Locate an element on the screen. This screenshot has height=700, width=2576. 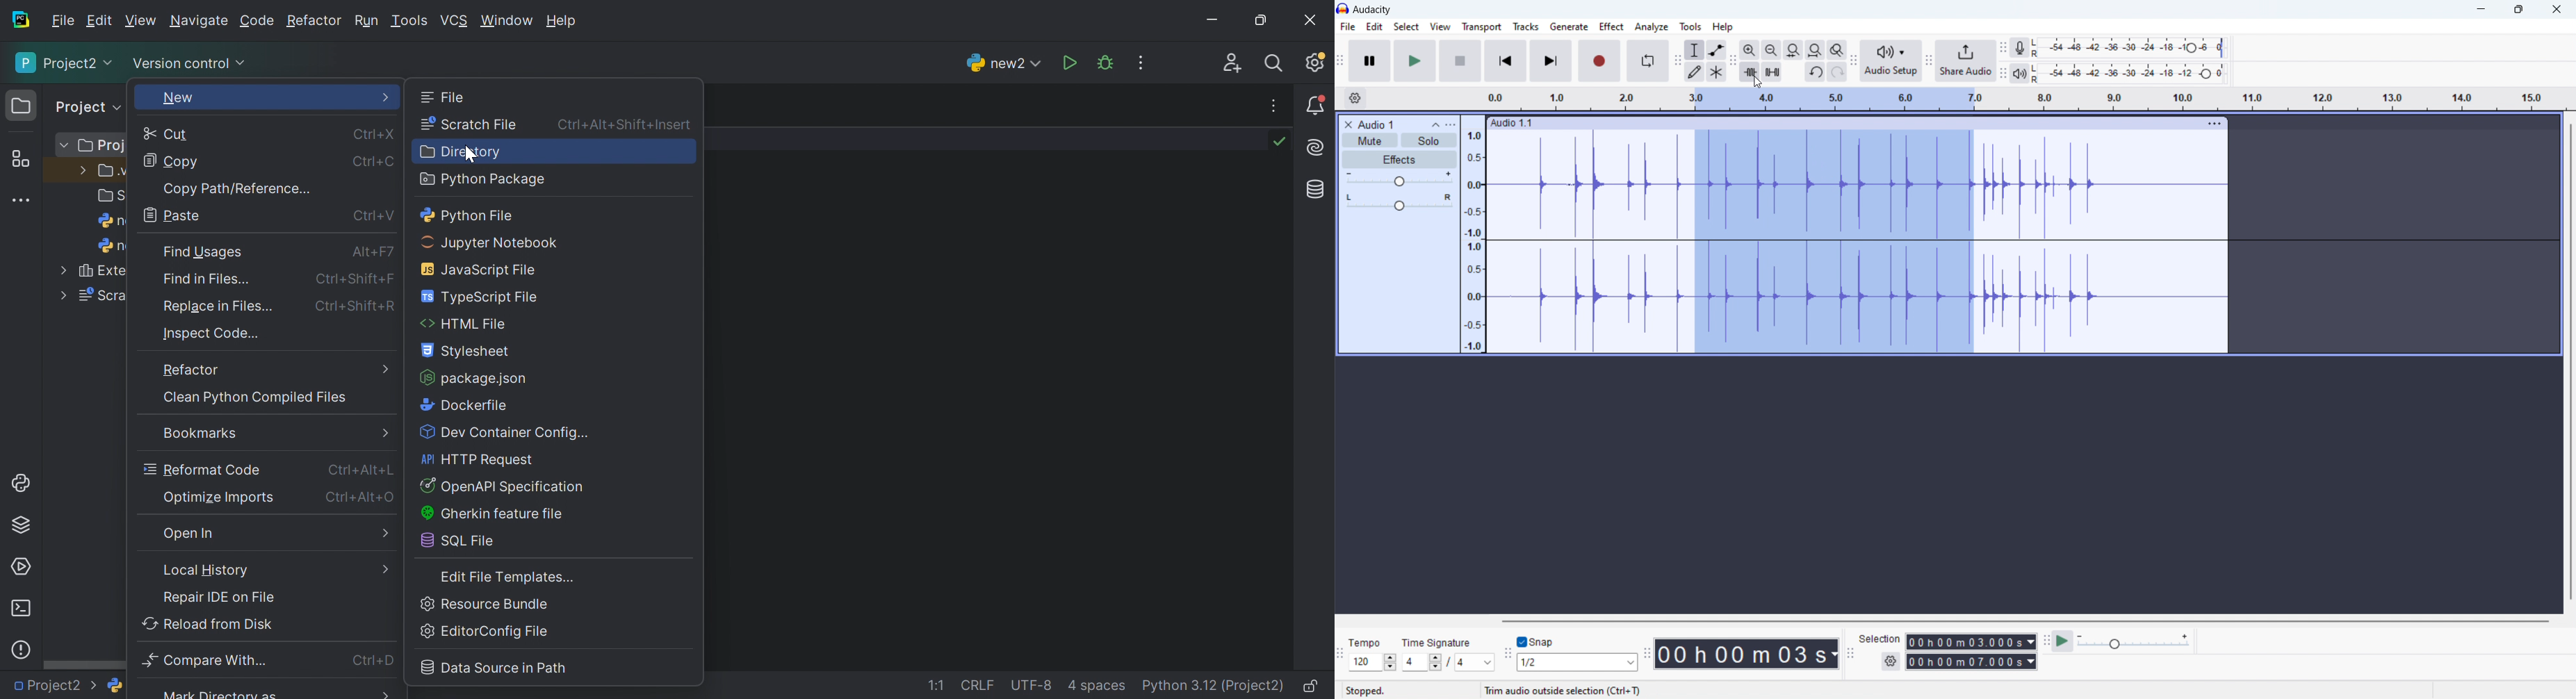
title is located at coordinates (1377, 124).